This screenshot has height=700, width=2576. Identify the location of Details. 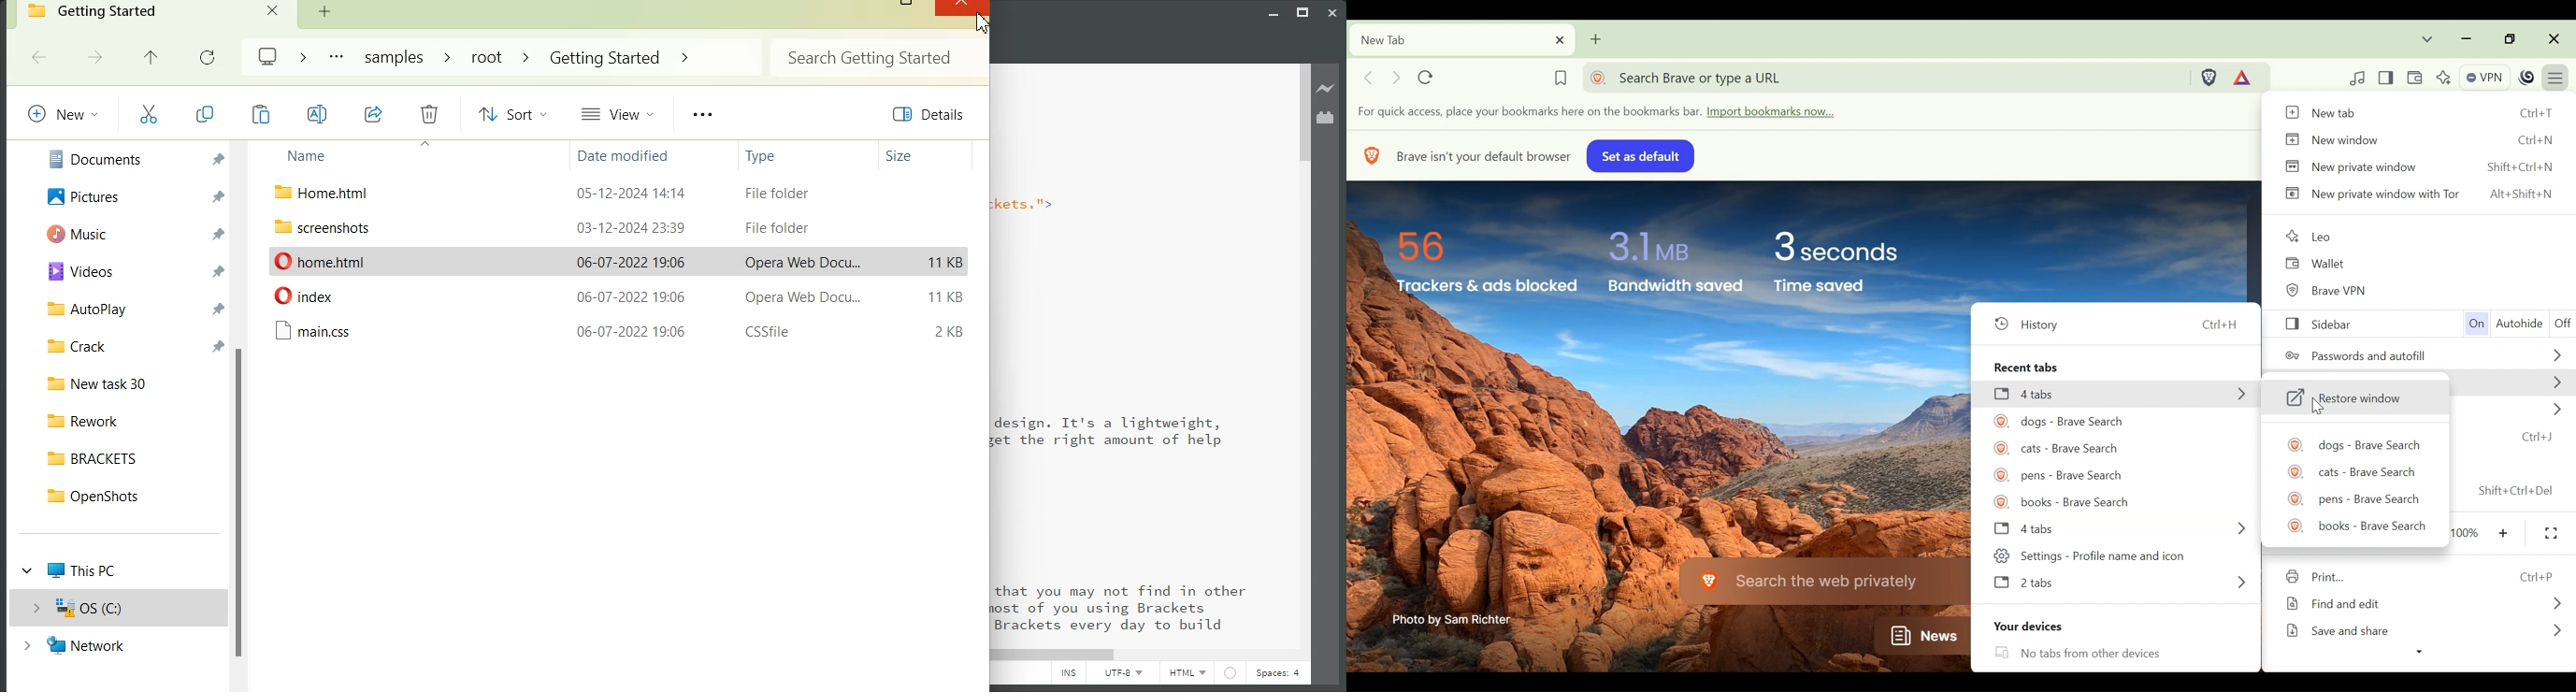
(928, 115).